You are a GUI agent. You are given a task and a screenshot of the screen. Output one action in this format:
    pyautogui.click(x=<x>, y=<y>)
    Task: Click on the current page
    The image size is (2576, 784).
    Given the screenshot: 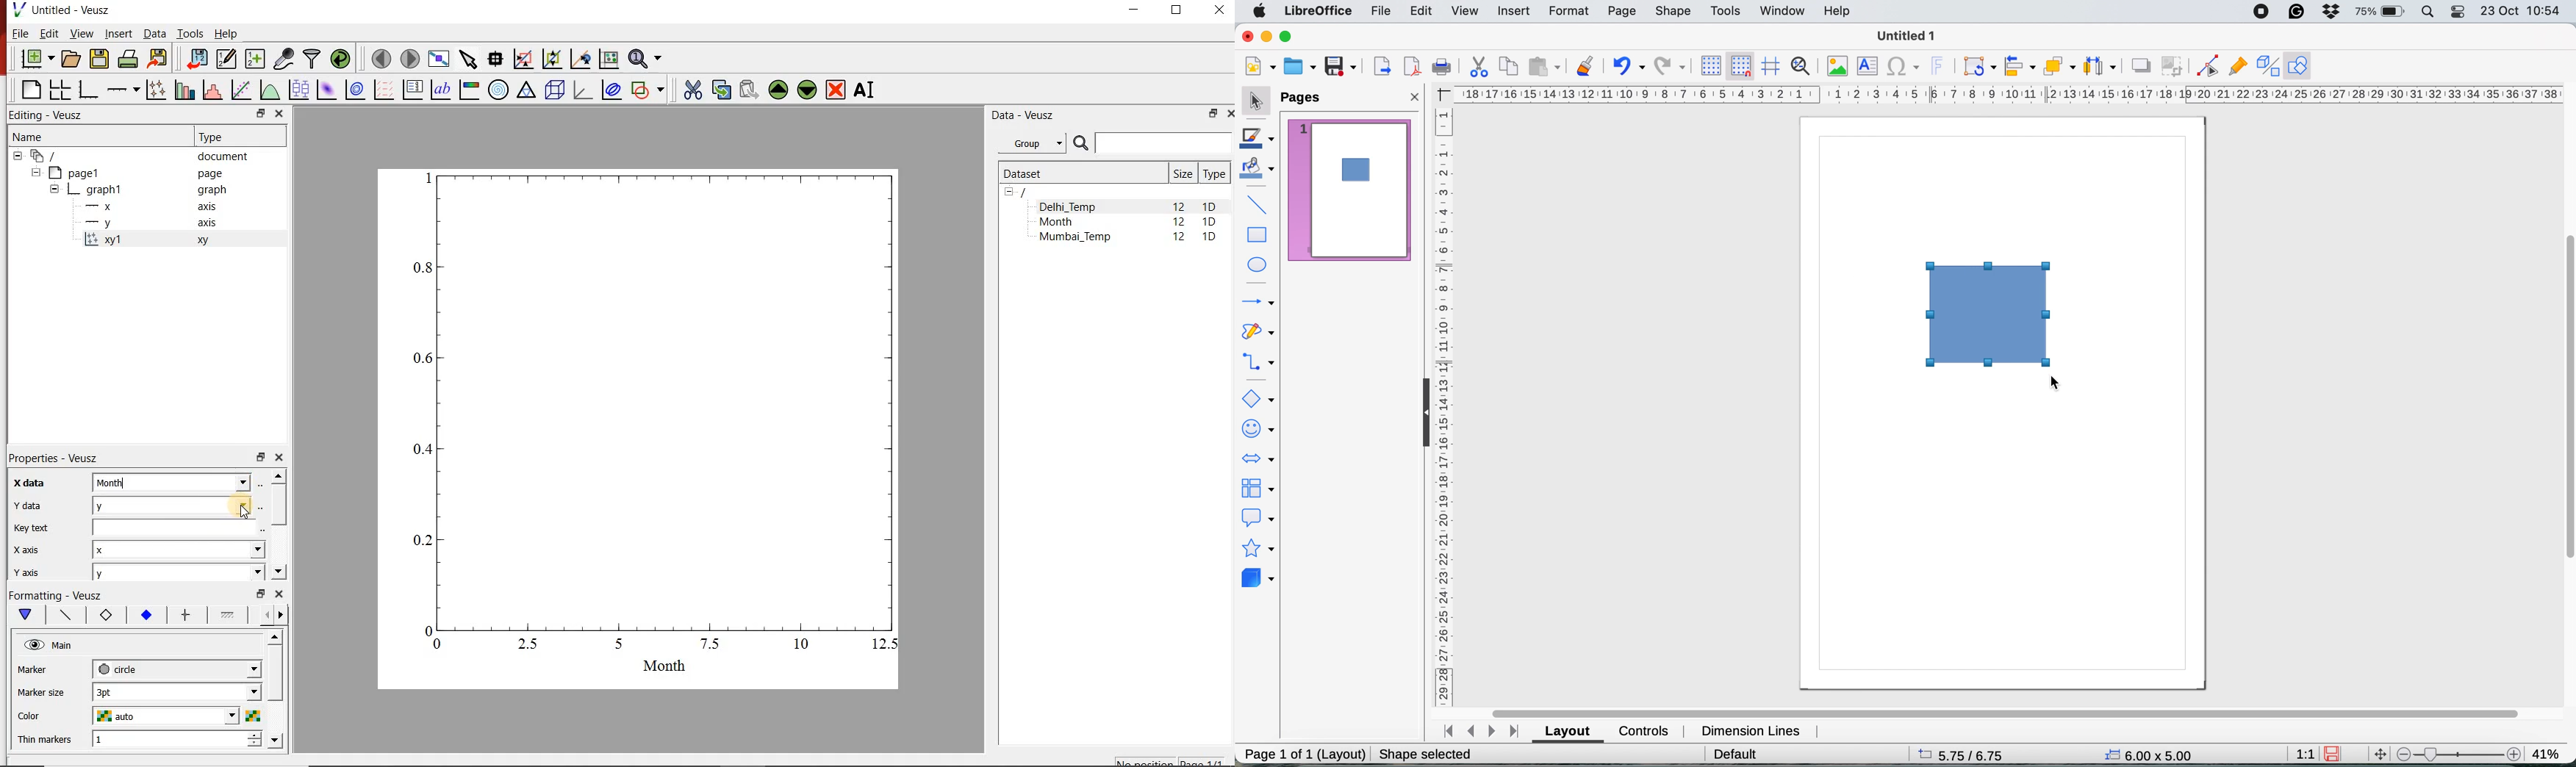 What is the action you would take?
    pyautogui.click(x=1349, y=190)
    